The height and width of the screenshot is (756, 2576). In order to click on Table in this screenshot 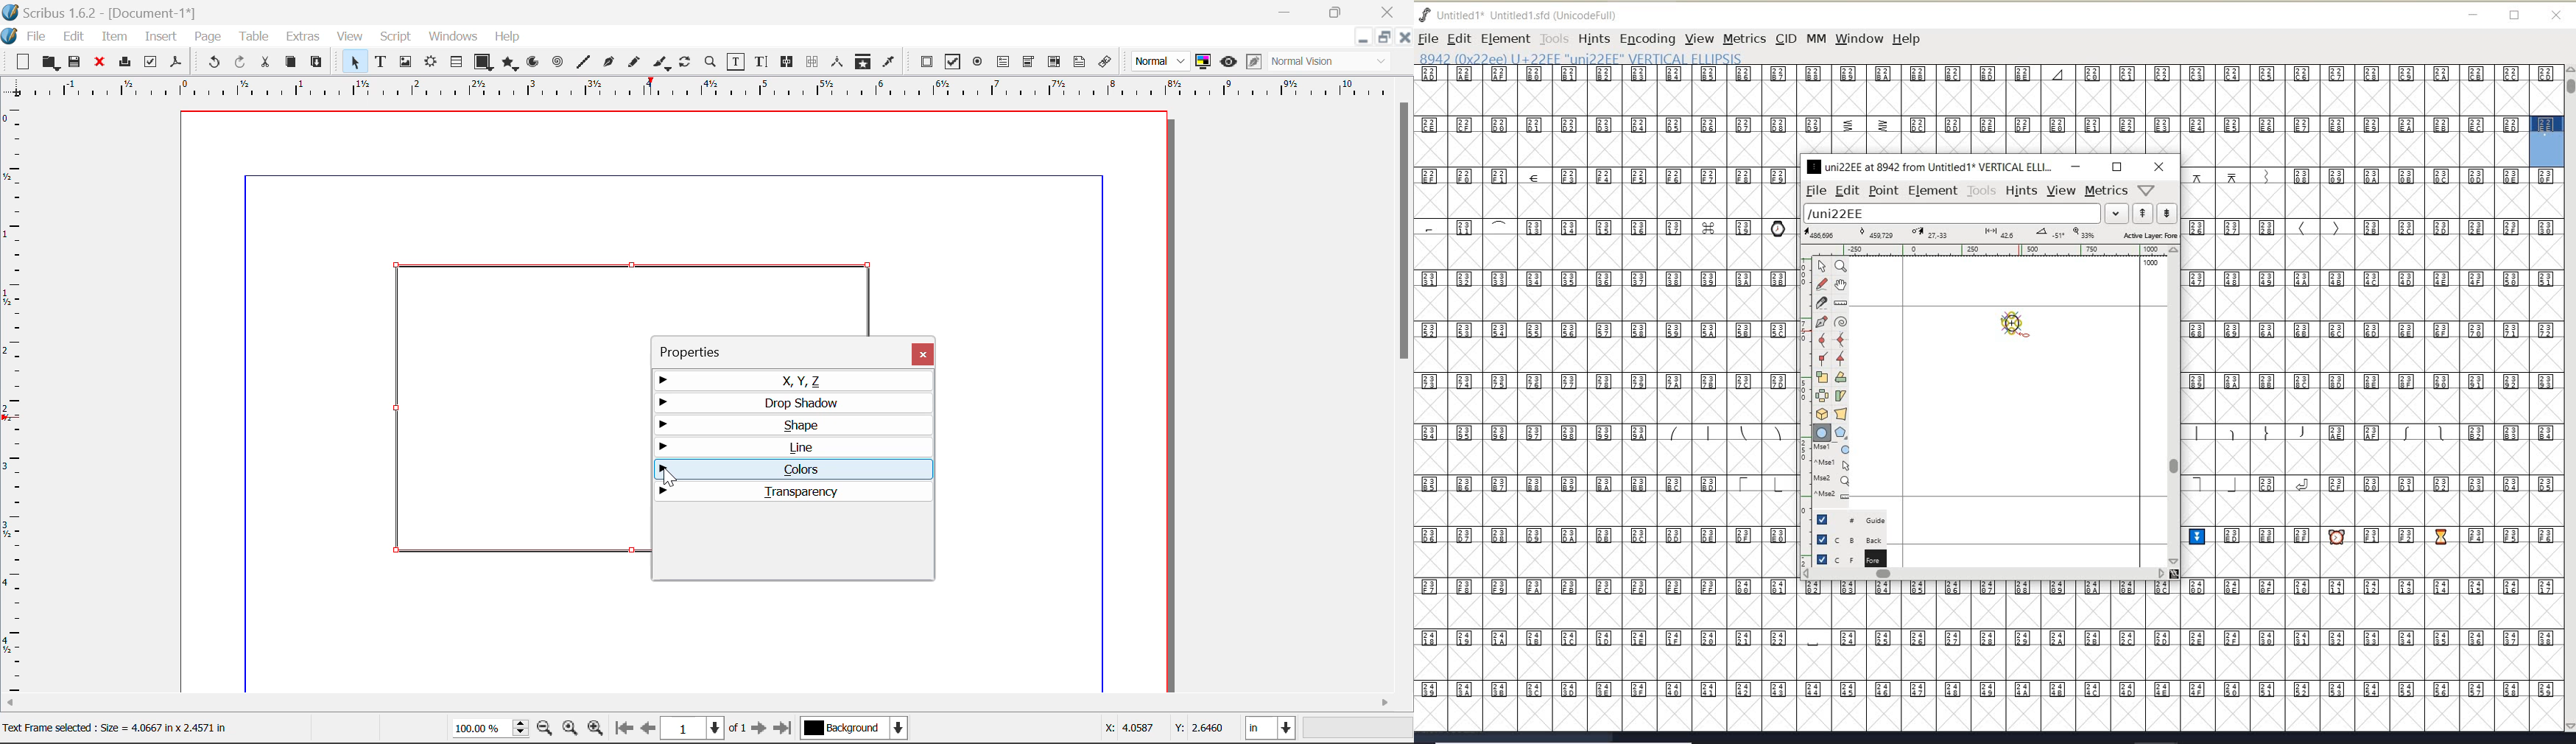, I will do `click(253, 35)`.